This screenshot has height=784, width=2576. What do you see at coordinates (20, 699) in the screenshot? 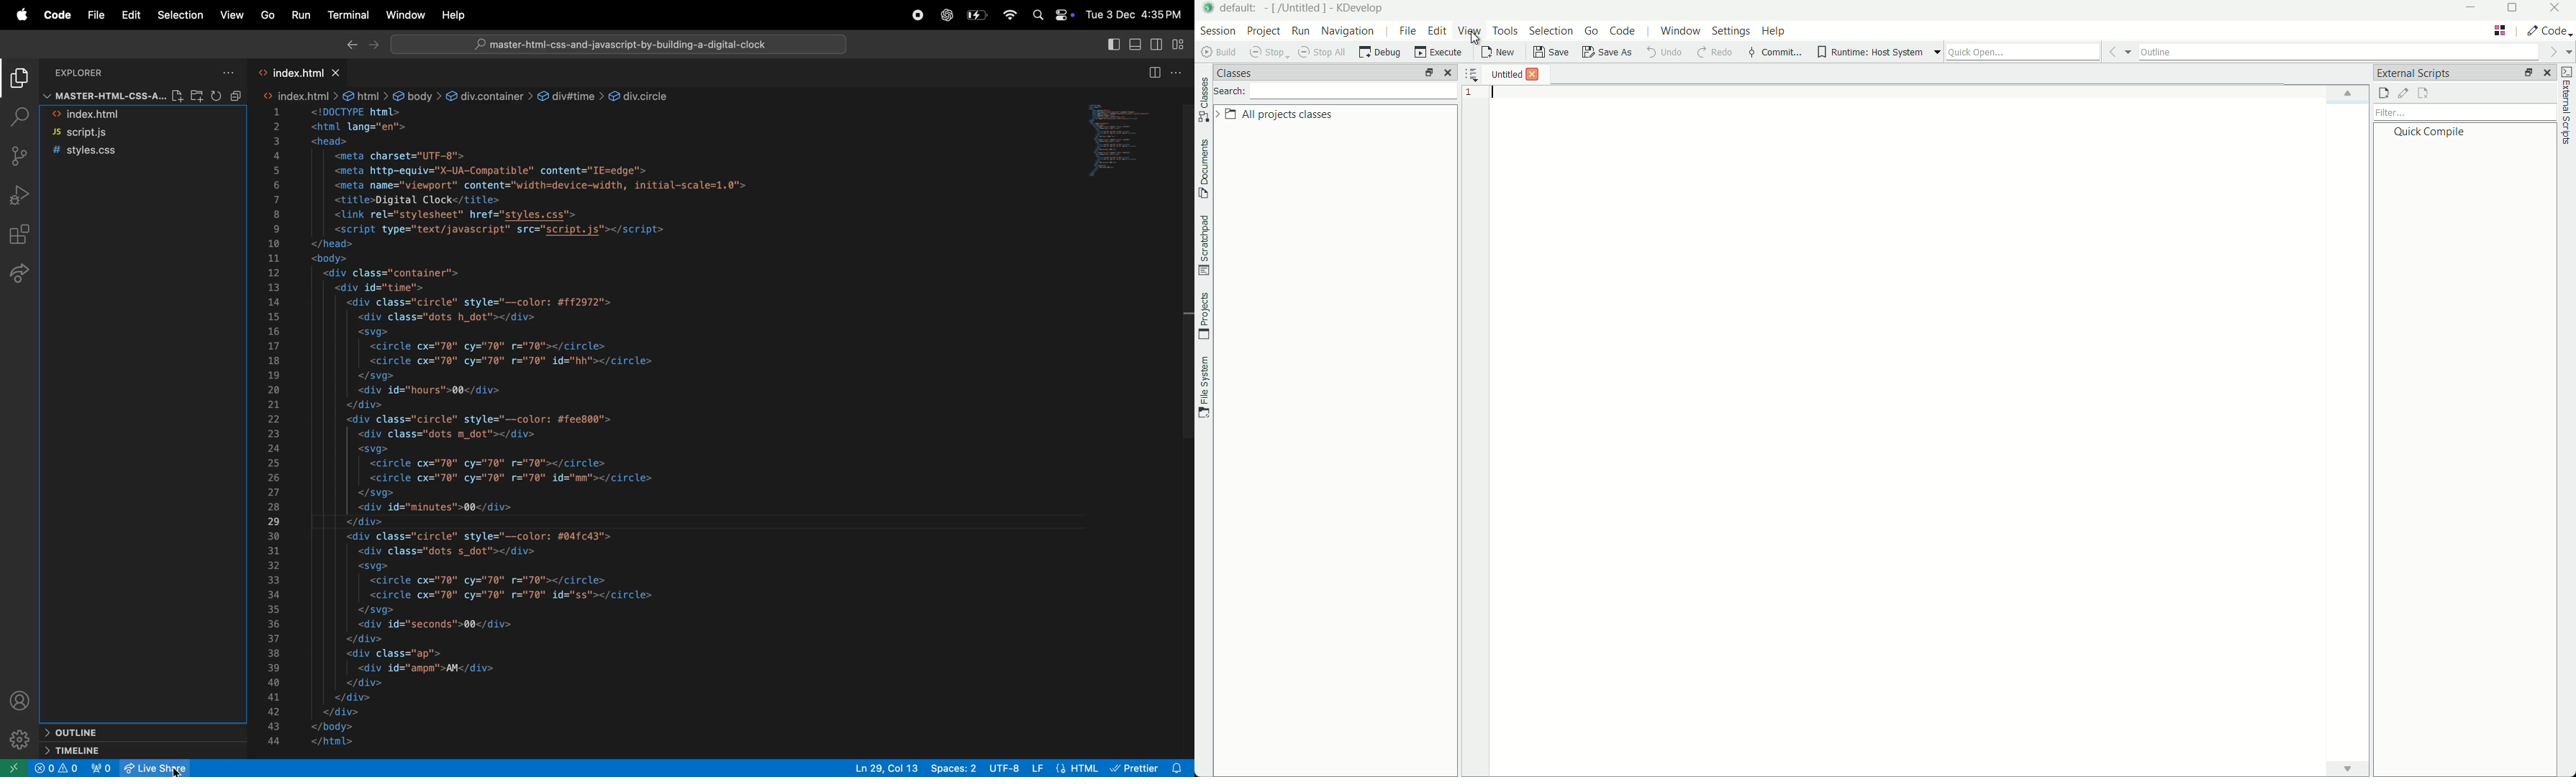
I see `profile` at bounding box center [20, 699].